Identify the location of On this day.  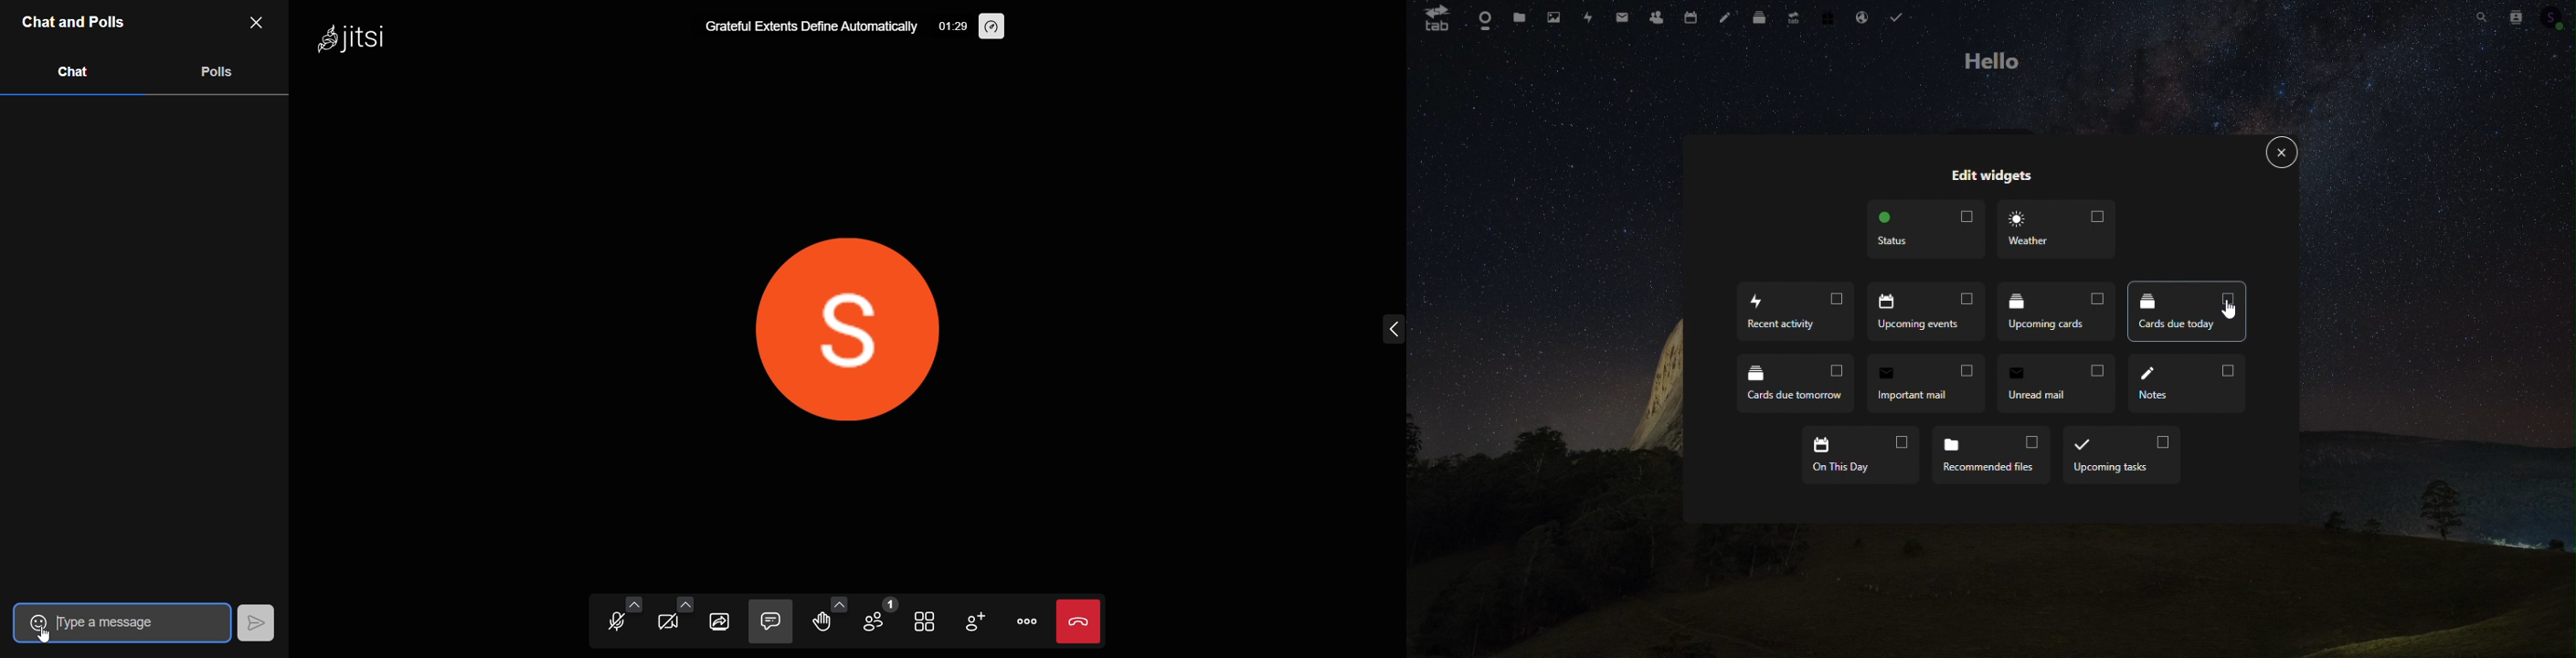
(1858, 456).